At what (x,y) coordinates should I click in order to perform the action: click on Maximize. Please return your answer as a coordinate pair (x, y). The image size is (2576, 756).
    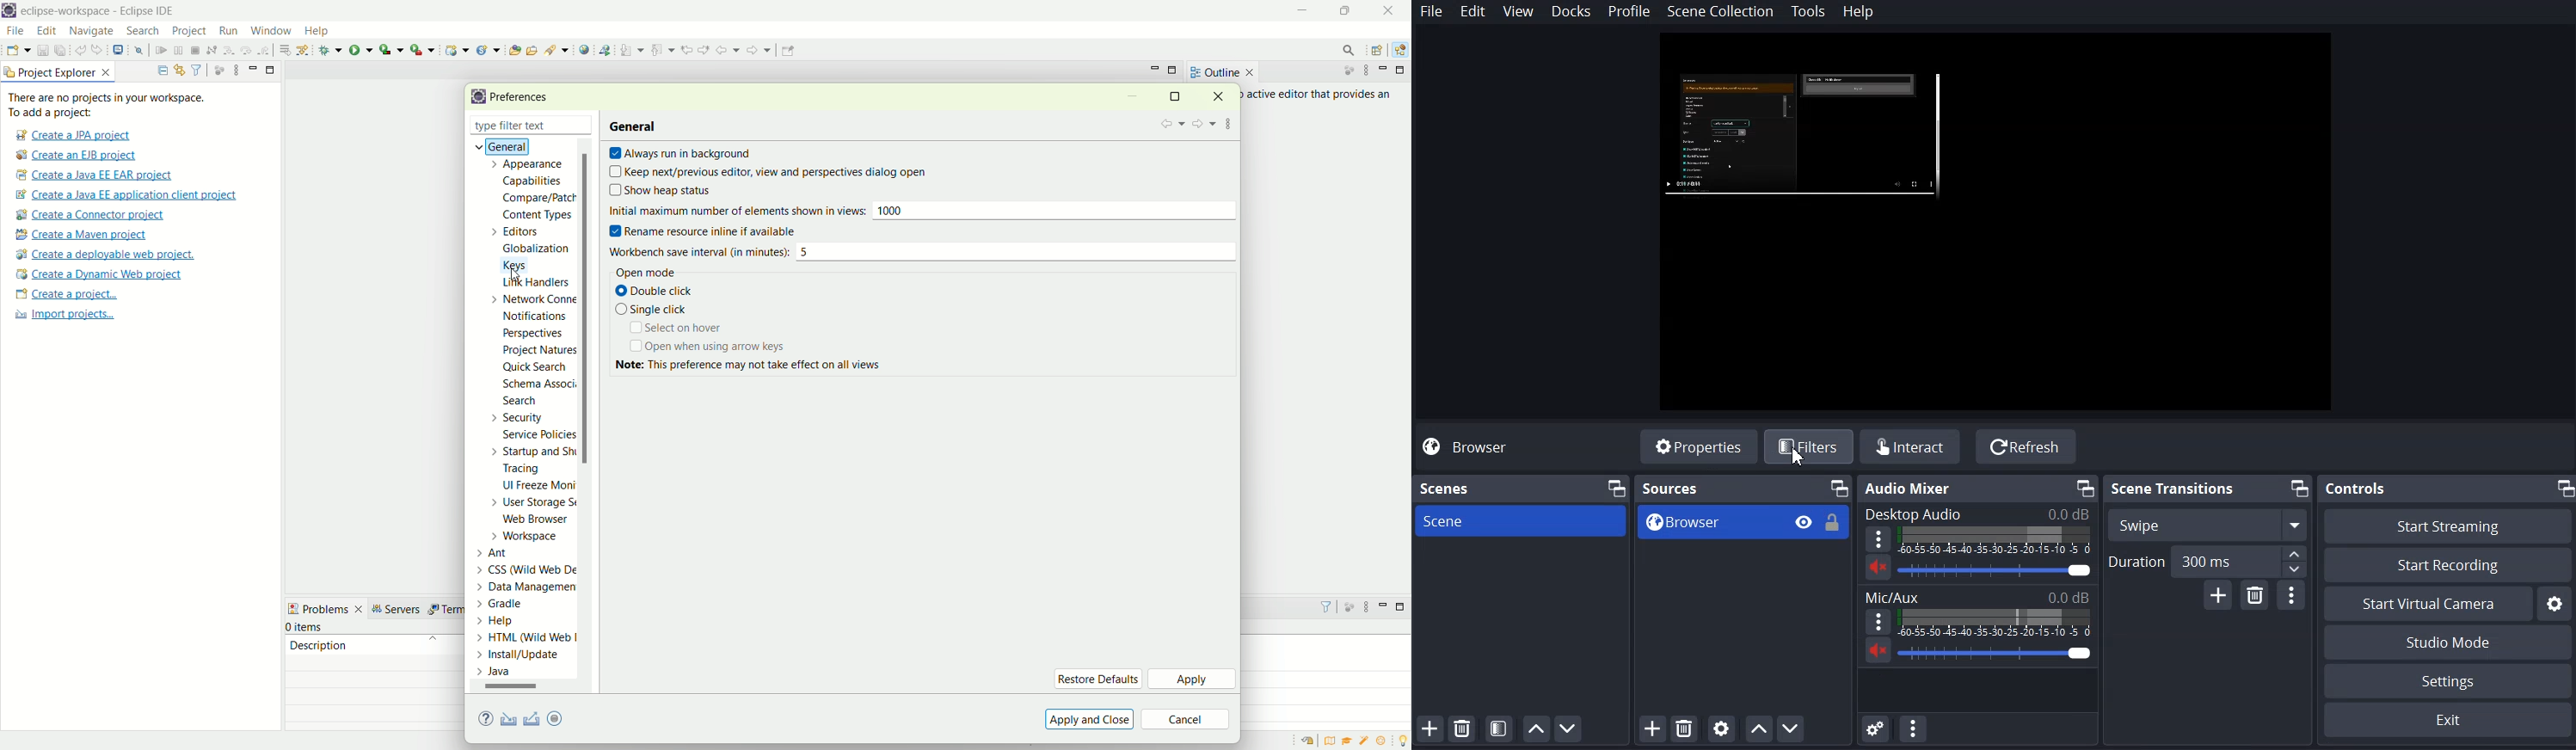
    Looking at the image, I should click on (2564, 489).